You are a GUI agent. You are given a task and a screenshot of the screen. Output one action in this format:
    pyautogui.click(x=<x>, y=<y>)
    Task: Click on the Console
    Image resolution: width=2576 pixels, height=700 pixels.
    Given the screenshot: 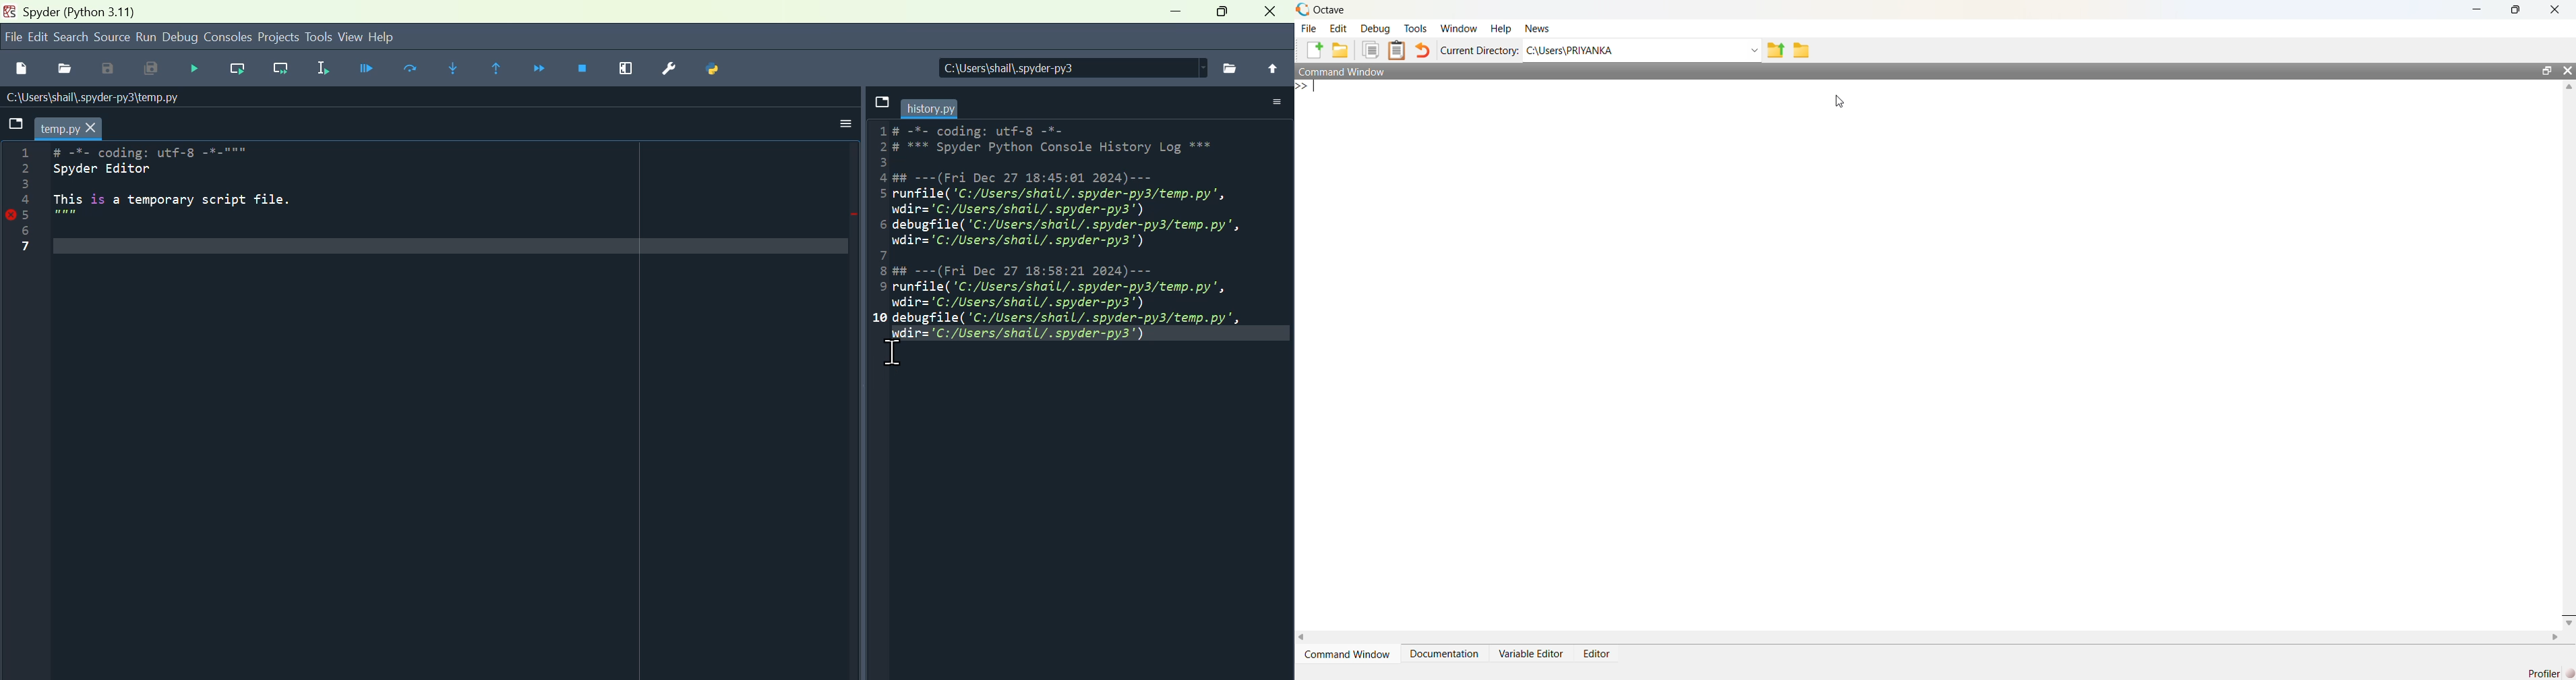 What is the action you would take?
    pyautogui.click(x=225, y=36)
    